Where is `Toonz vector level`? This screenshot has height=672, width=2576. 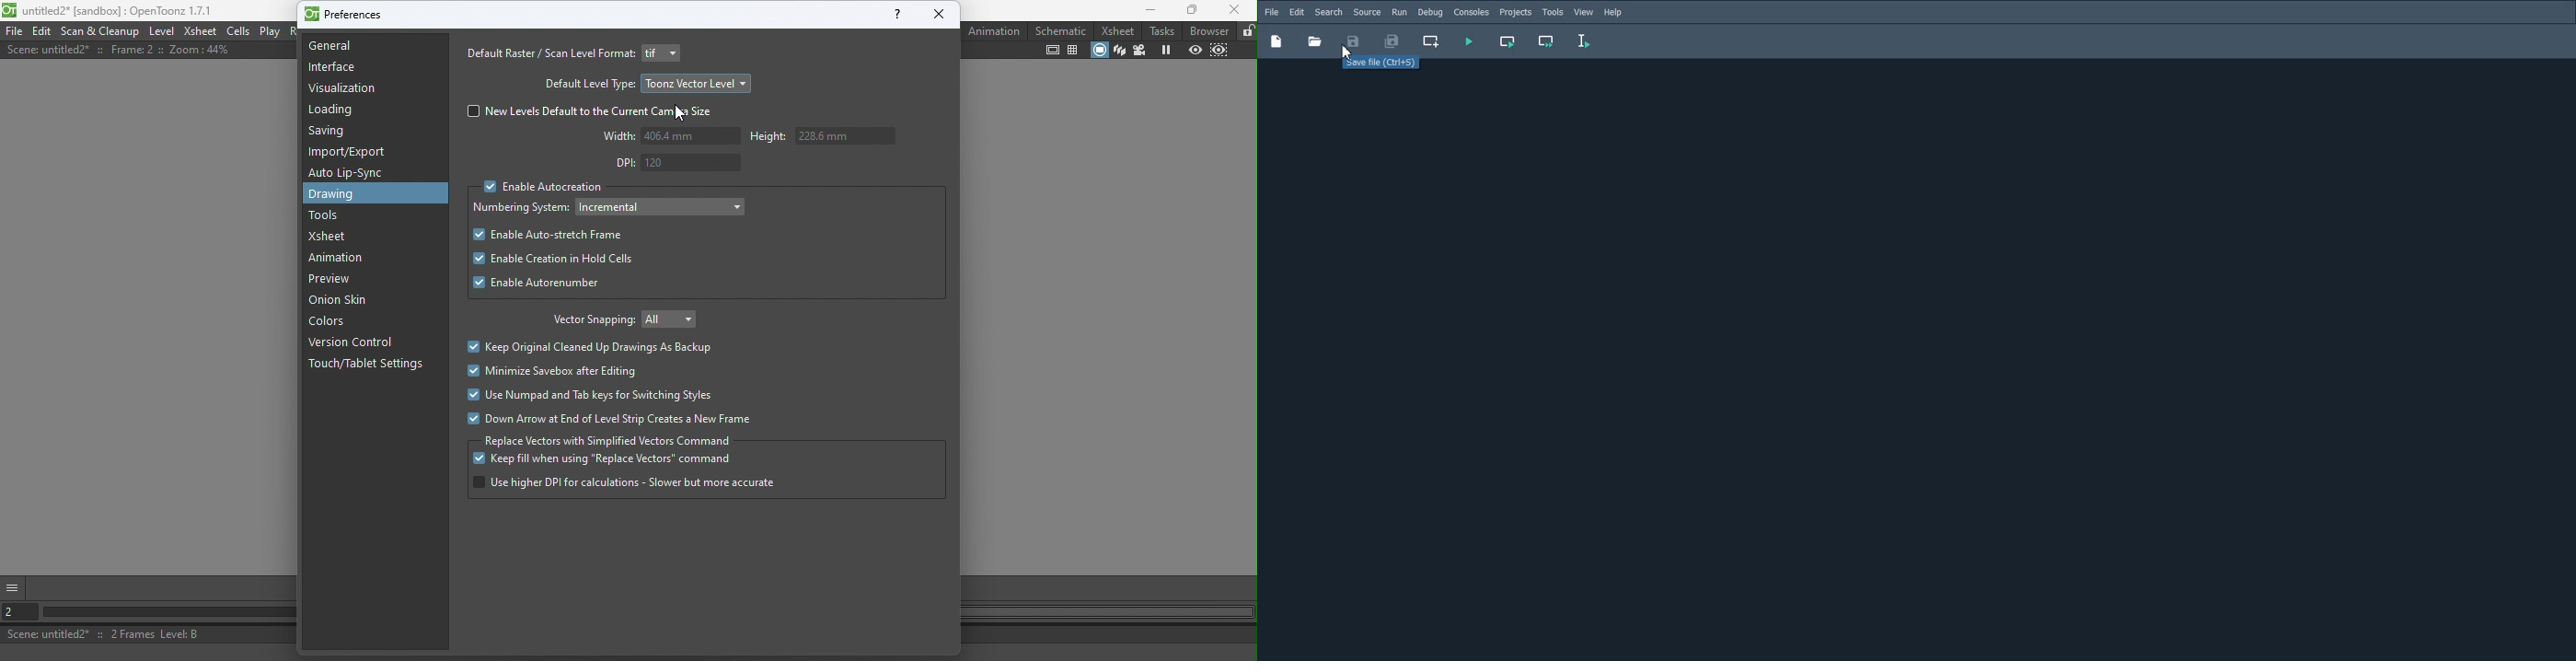 Toonz vector level is located at coordinates (697, 83).